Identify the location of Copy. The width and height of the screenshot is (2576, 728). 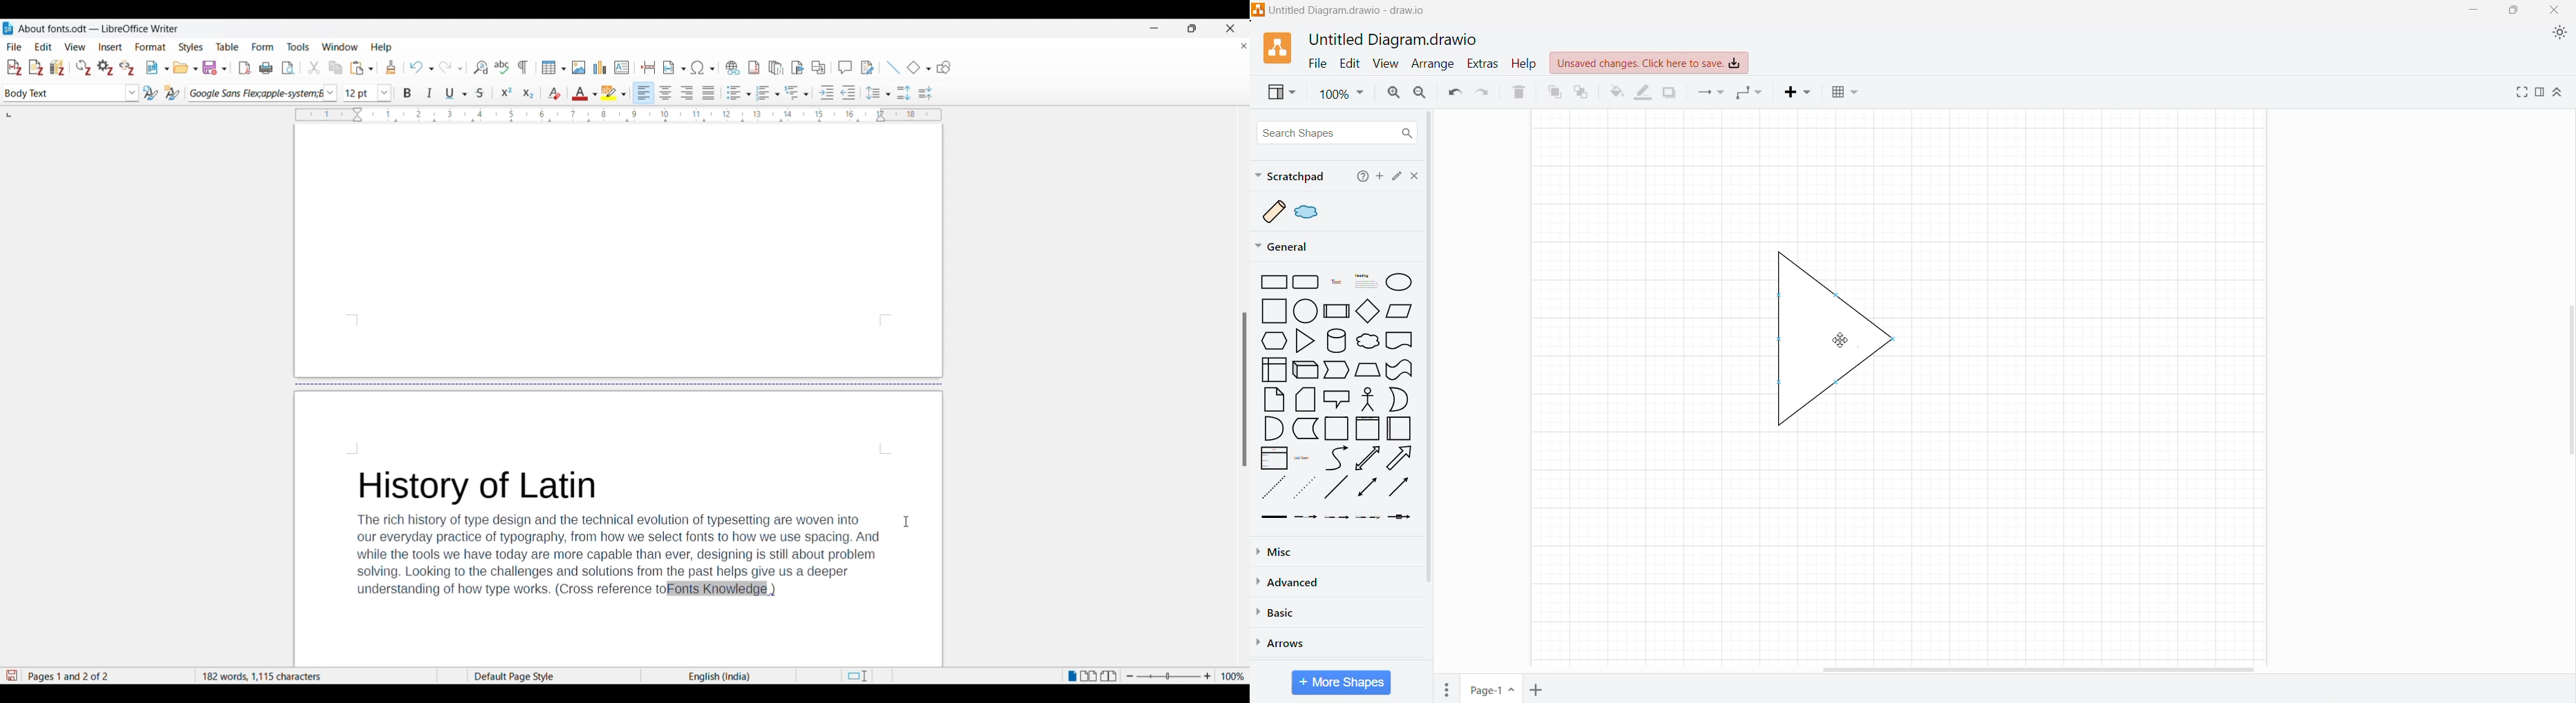
(336, 68).